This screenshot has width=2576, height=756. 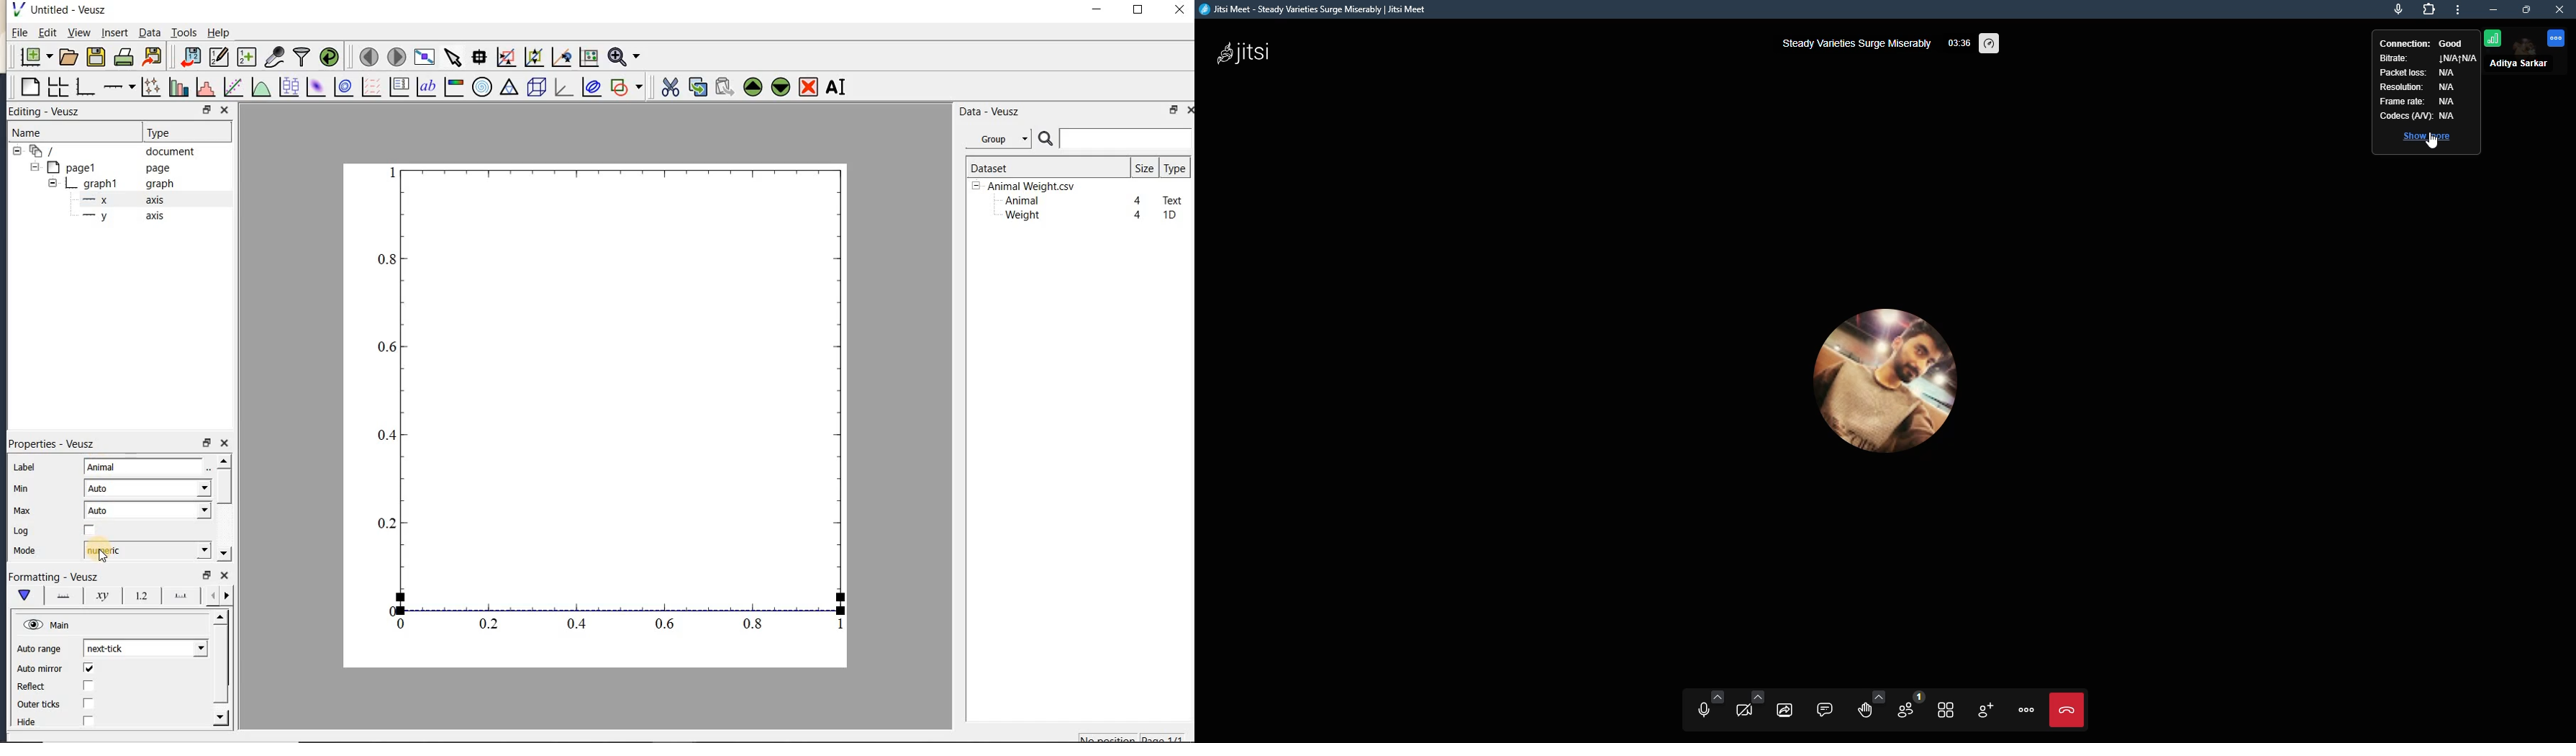 What do you see at coordinates (366, 56) in the screenshot?
I see `move to the previous page` at bounding box center [366, 56].